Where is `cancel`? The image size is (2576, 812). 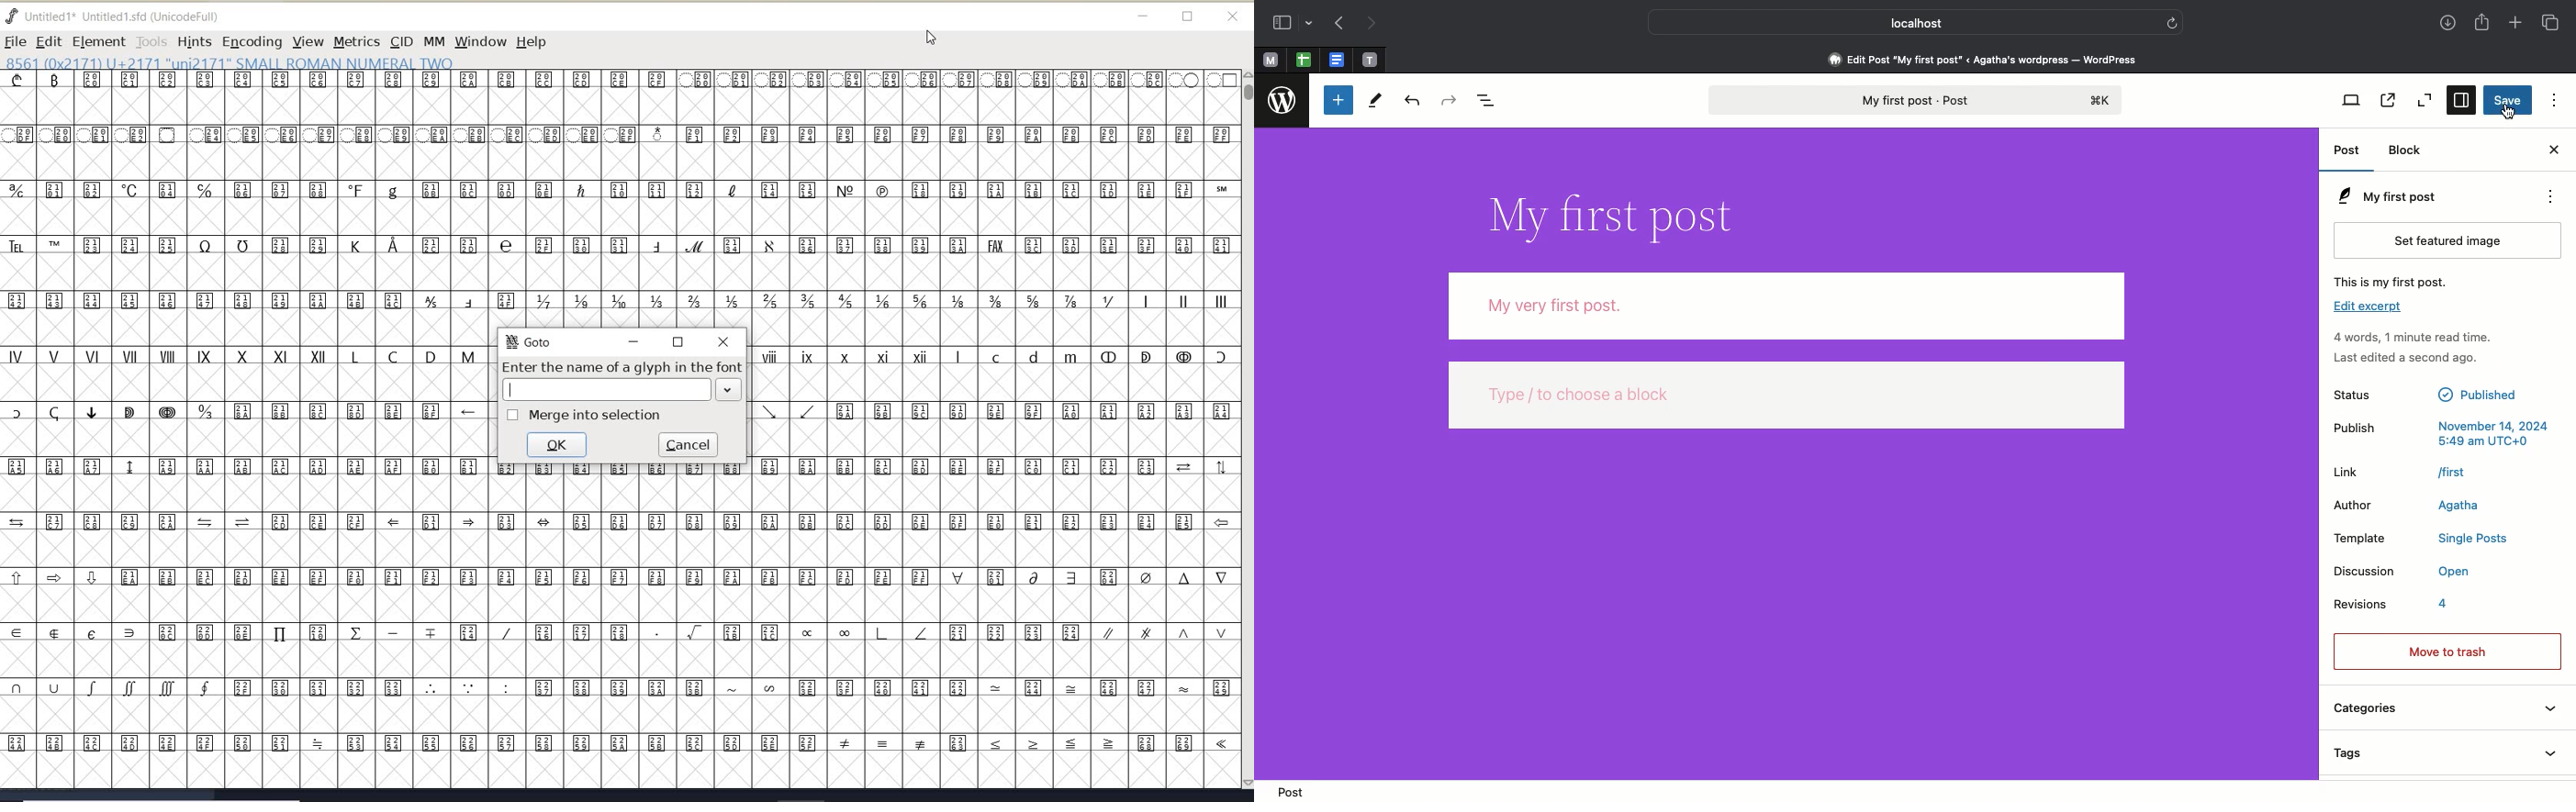
cancel is located at coordinates (690, 444).